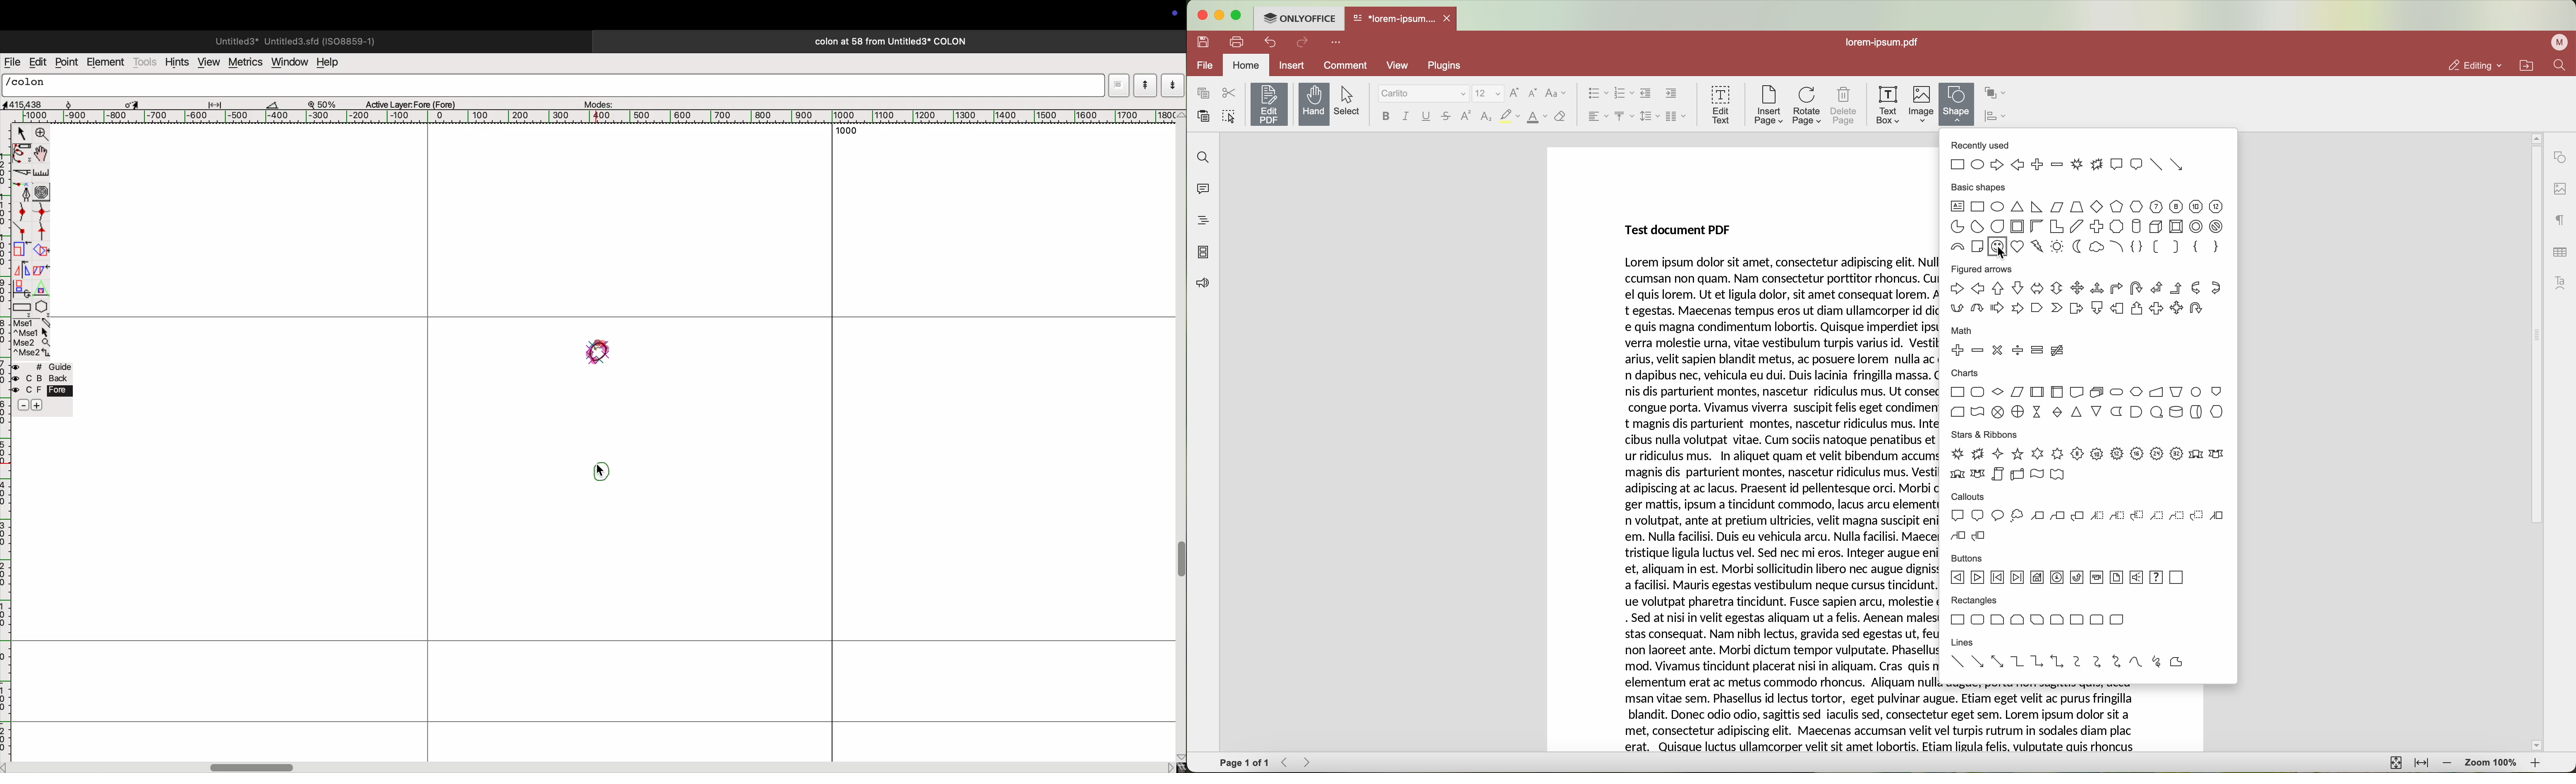  What do you see at coordinates (602, 471) in the screenshot?
I see `cursor` at bounding box center [602, 471].